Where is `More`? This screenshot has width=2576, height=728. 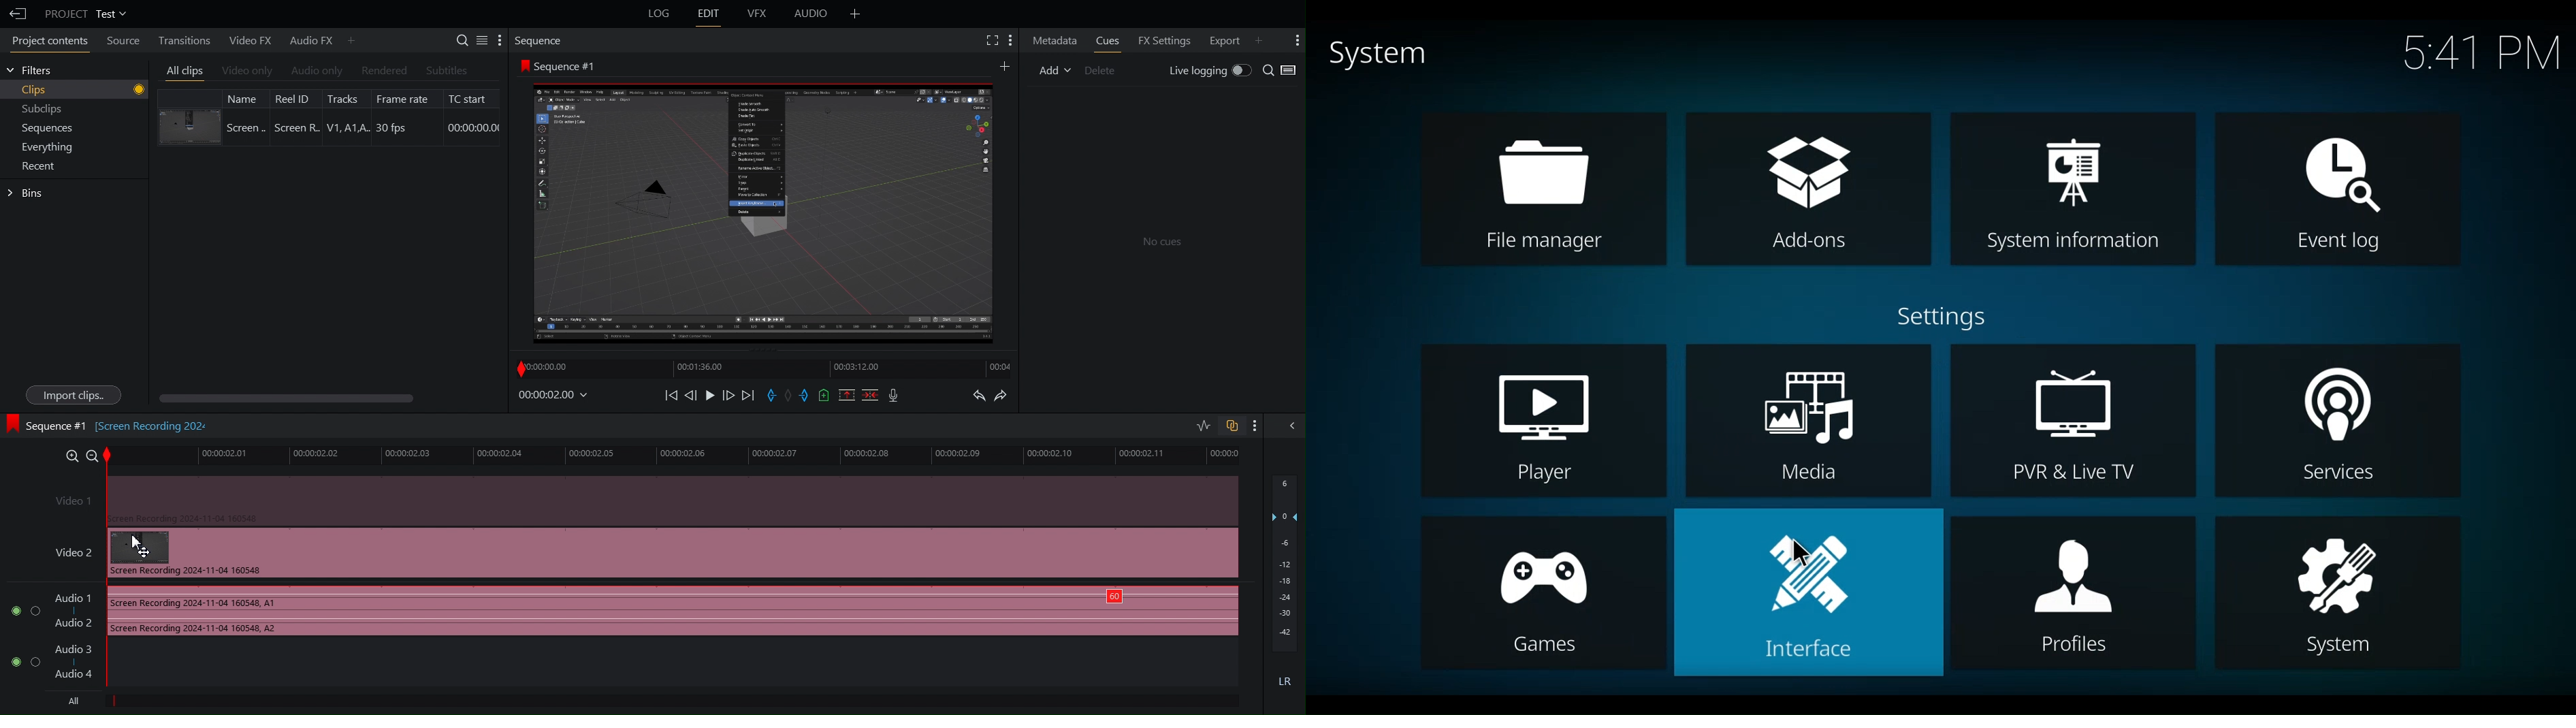 More is located at coordinates (1261, 425).